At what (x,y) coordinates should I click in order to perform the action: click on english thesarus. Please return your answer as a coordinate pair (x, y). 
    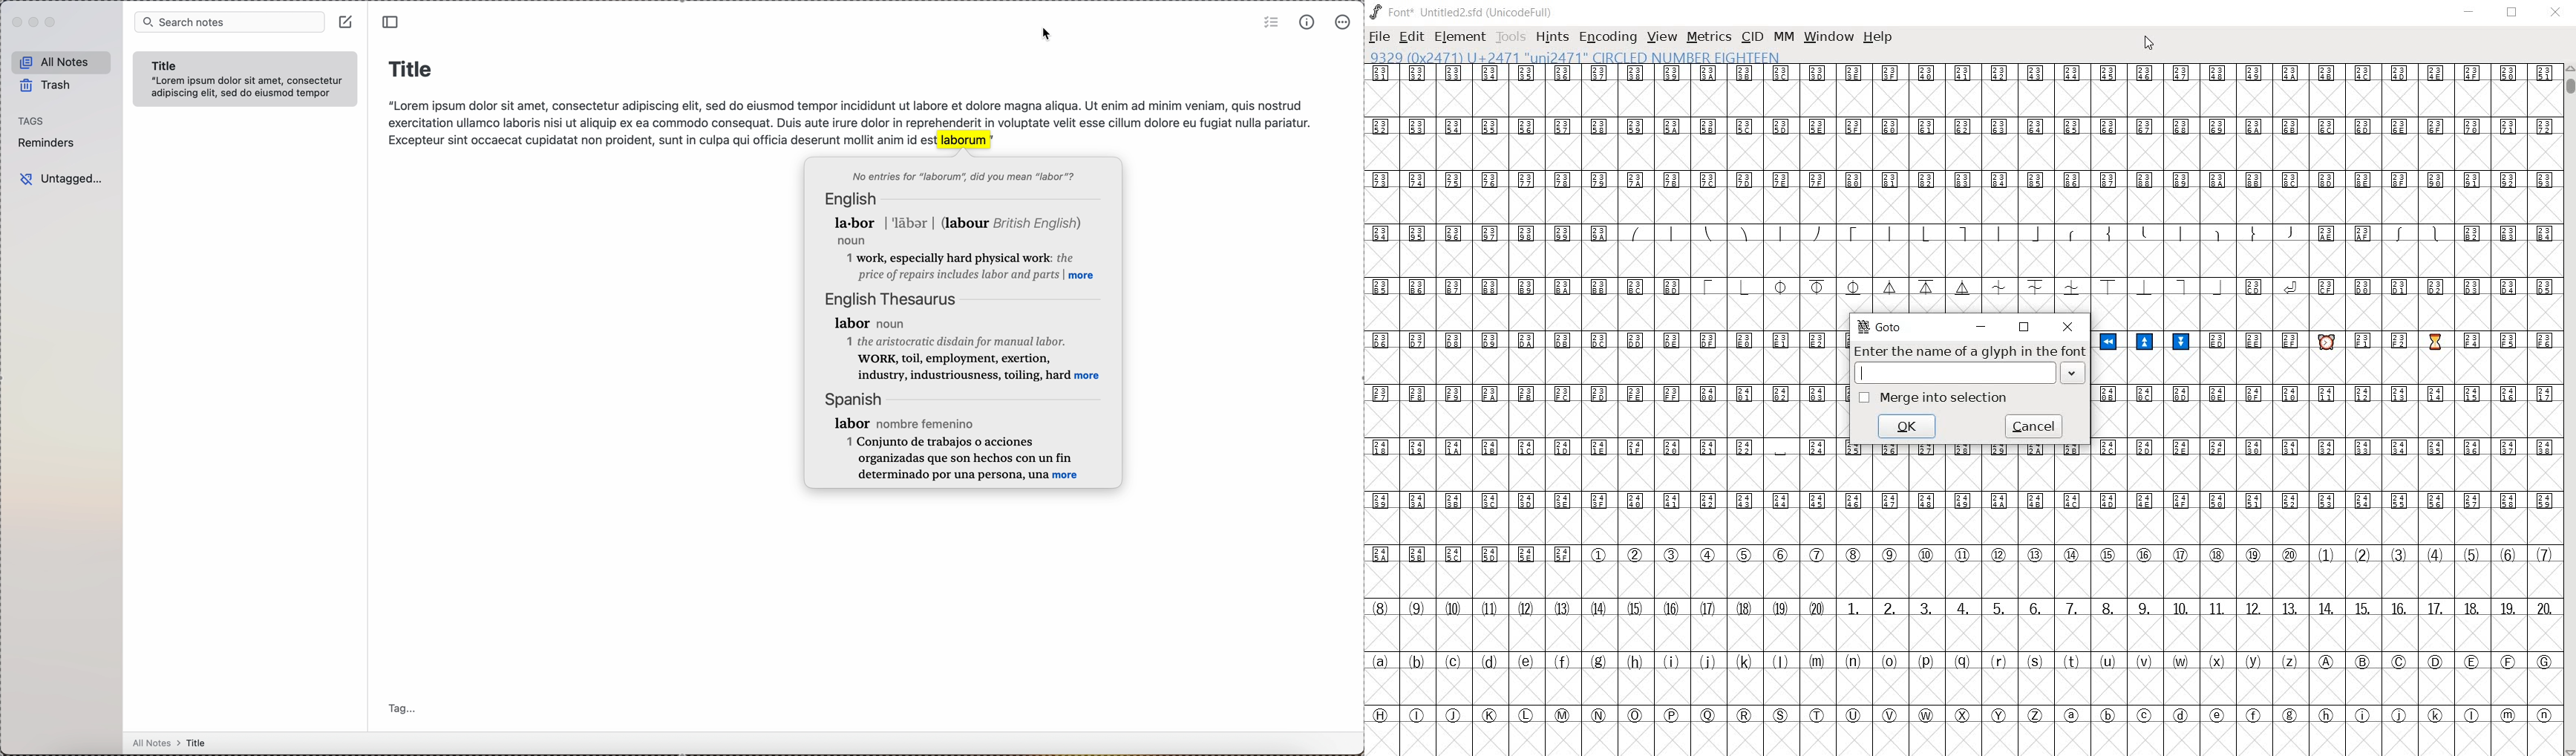
    Looking at the image, I should click on (966, 338).